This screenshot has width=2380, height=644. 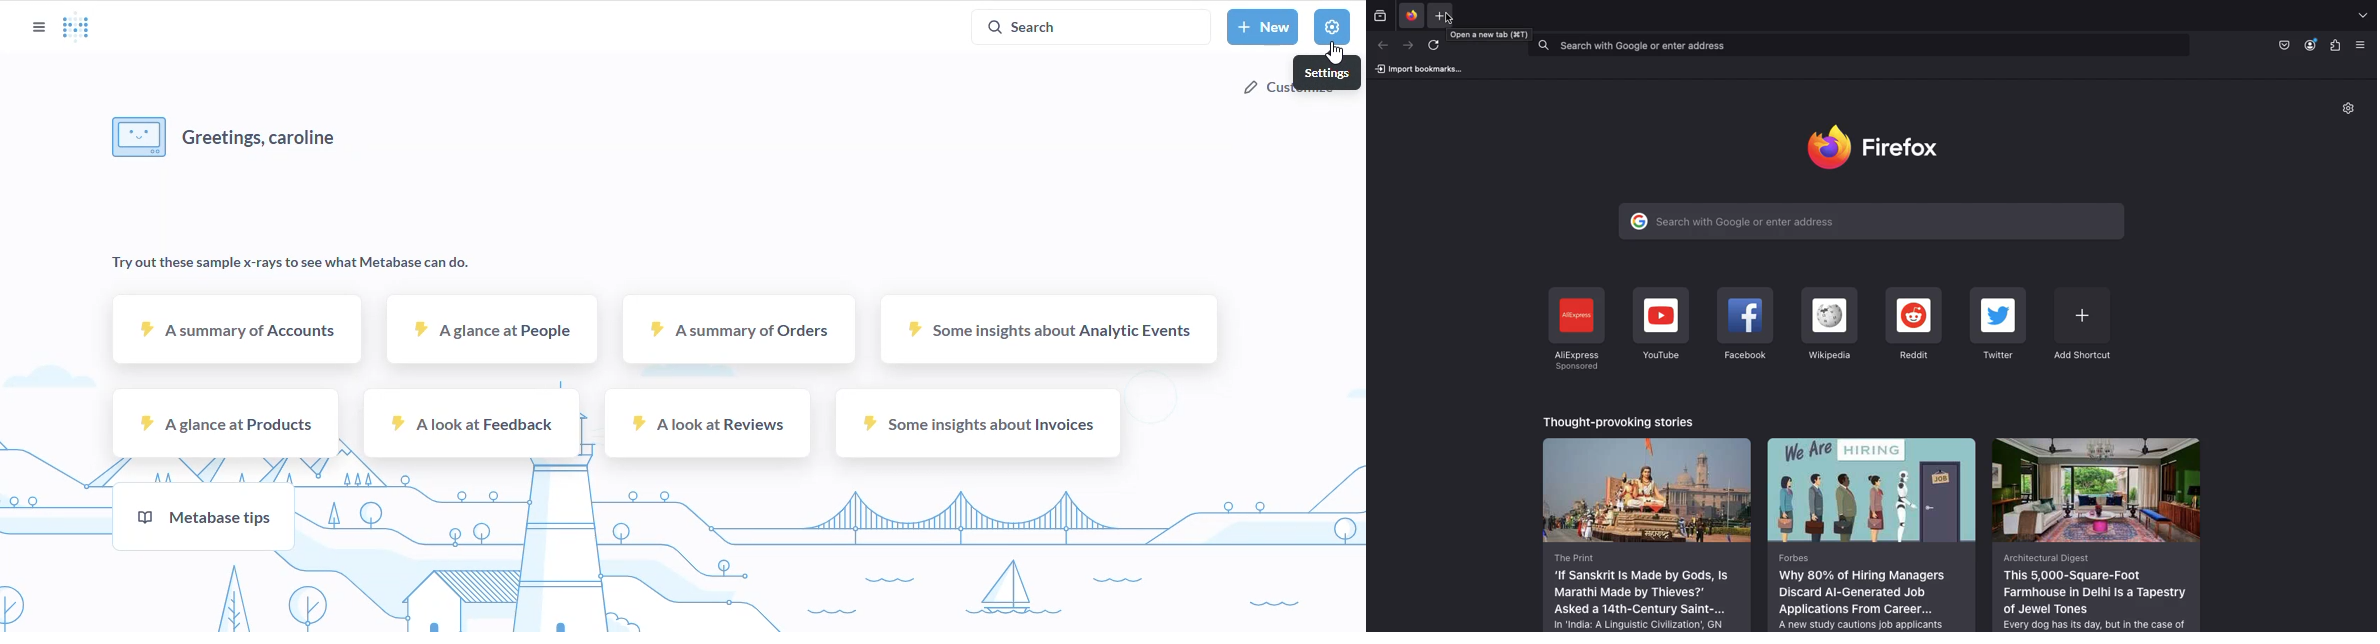 I want to click on tab, so click(x=1410, y=15).